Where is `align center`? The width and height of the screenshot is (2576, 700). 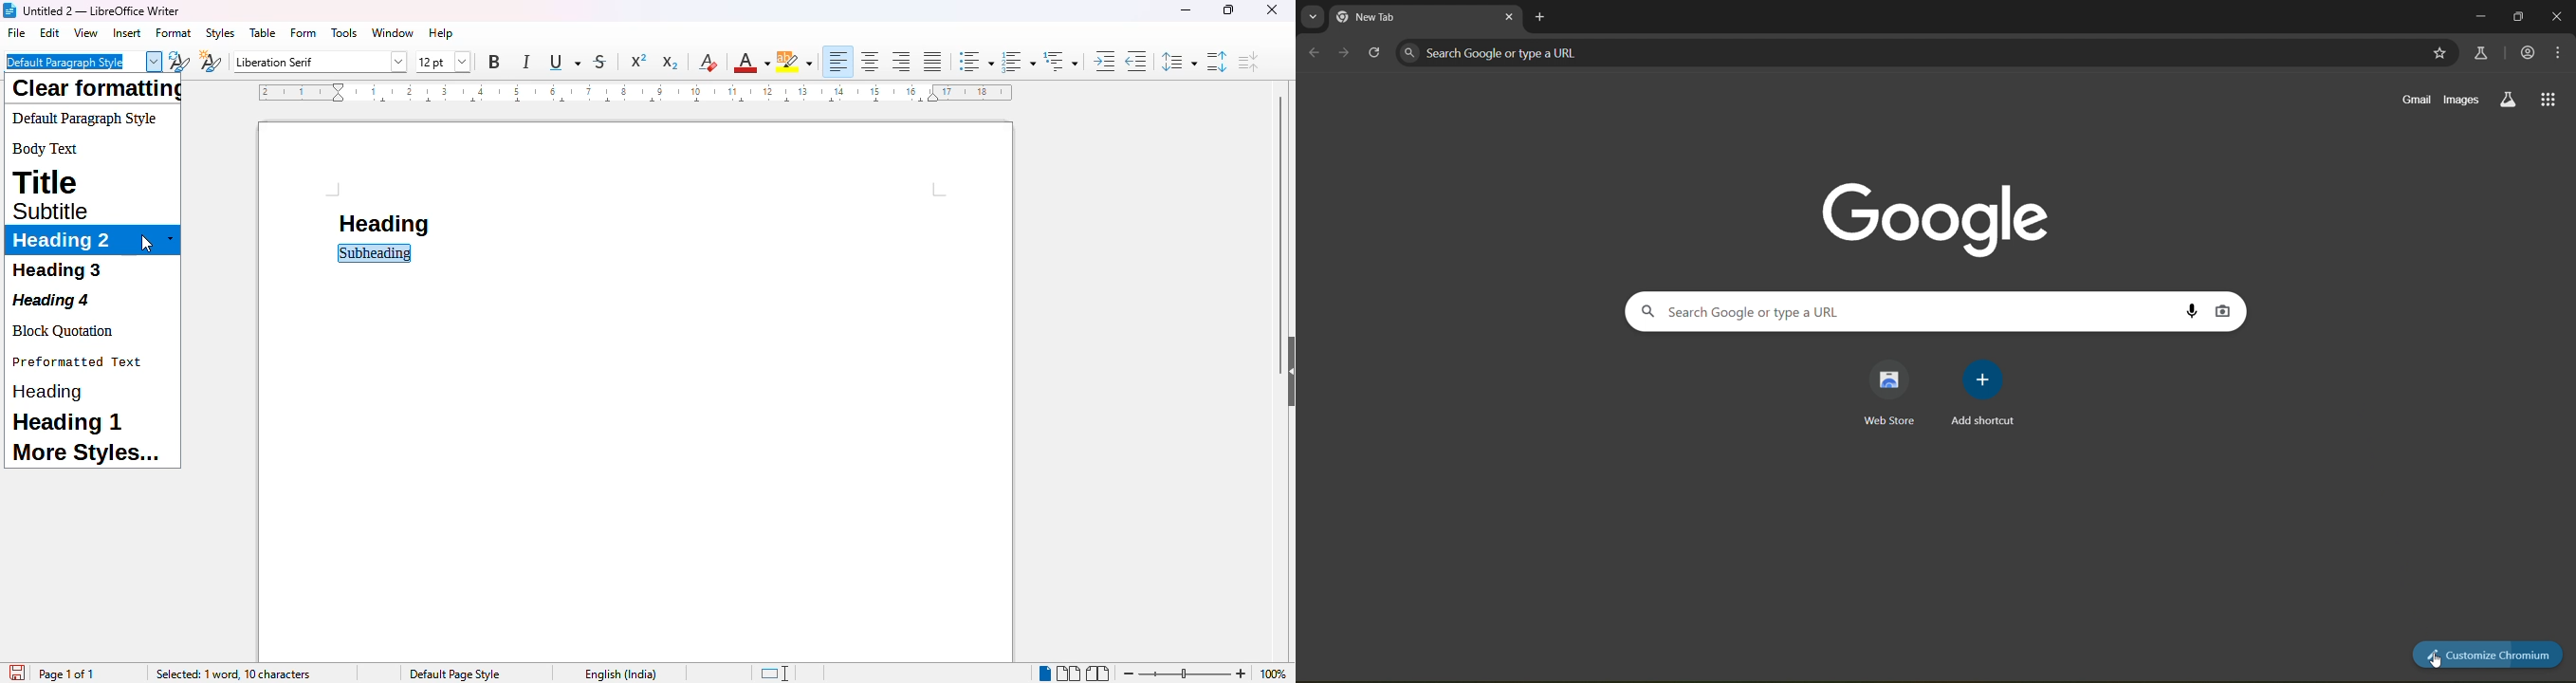
align center is located at coordinates (871, 62).